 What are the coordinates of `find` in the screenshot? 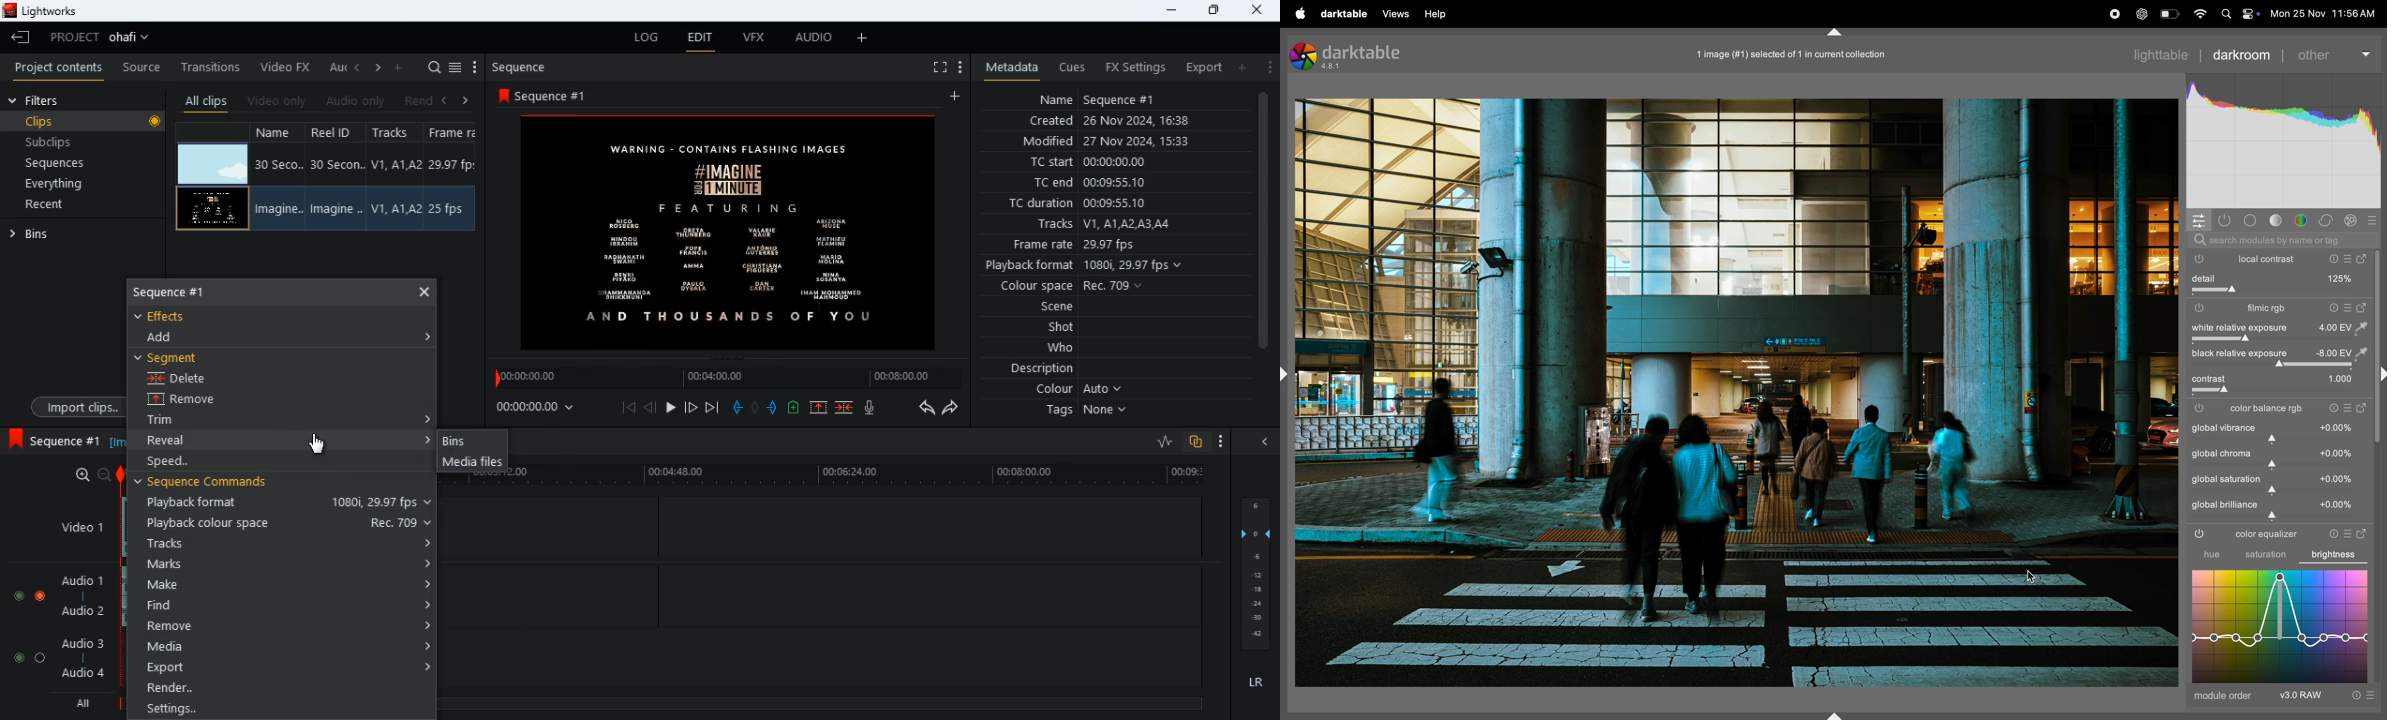 It's located at (287, 607).